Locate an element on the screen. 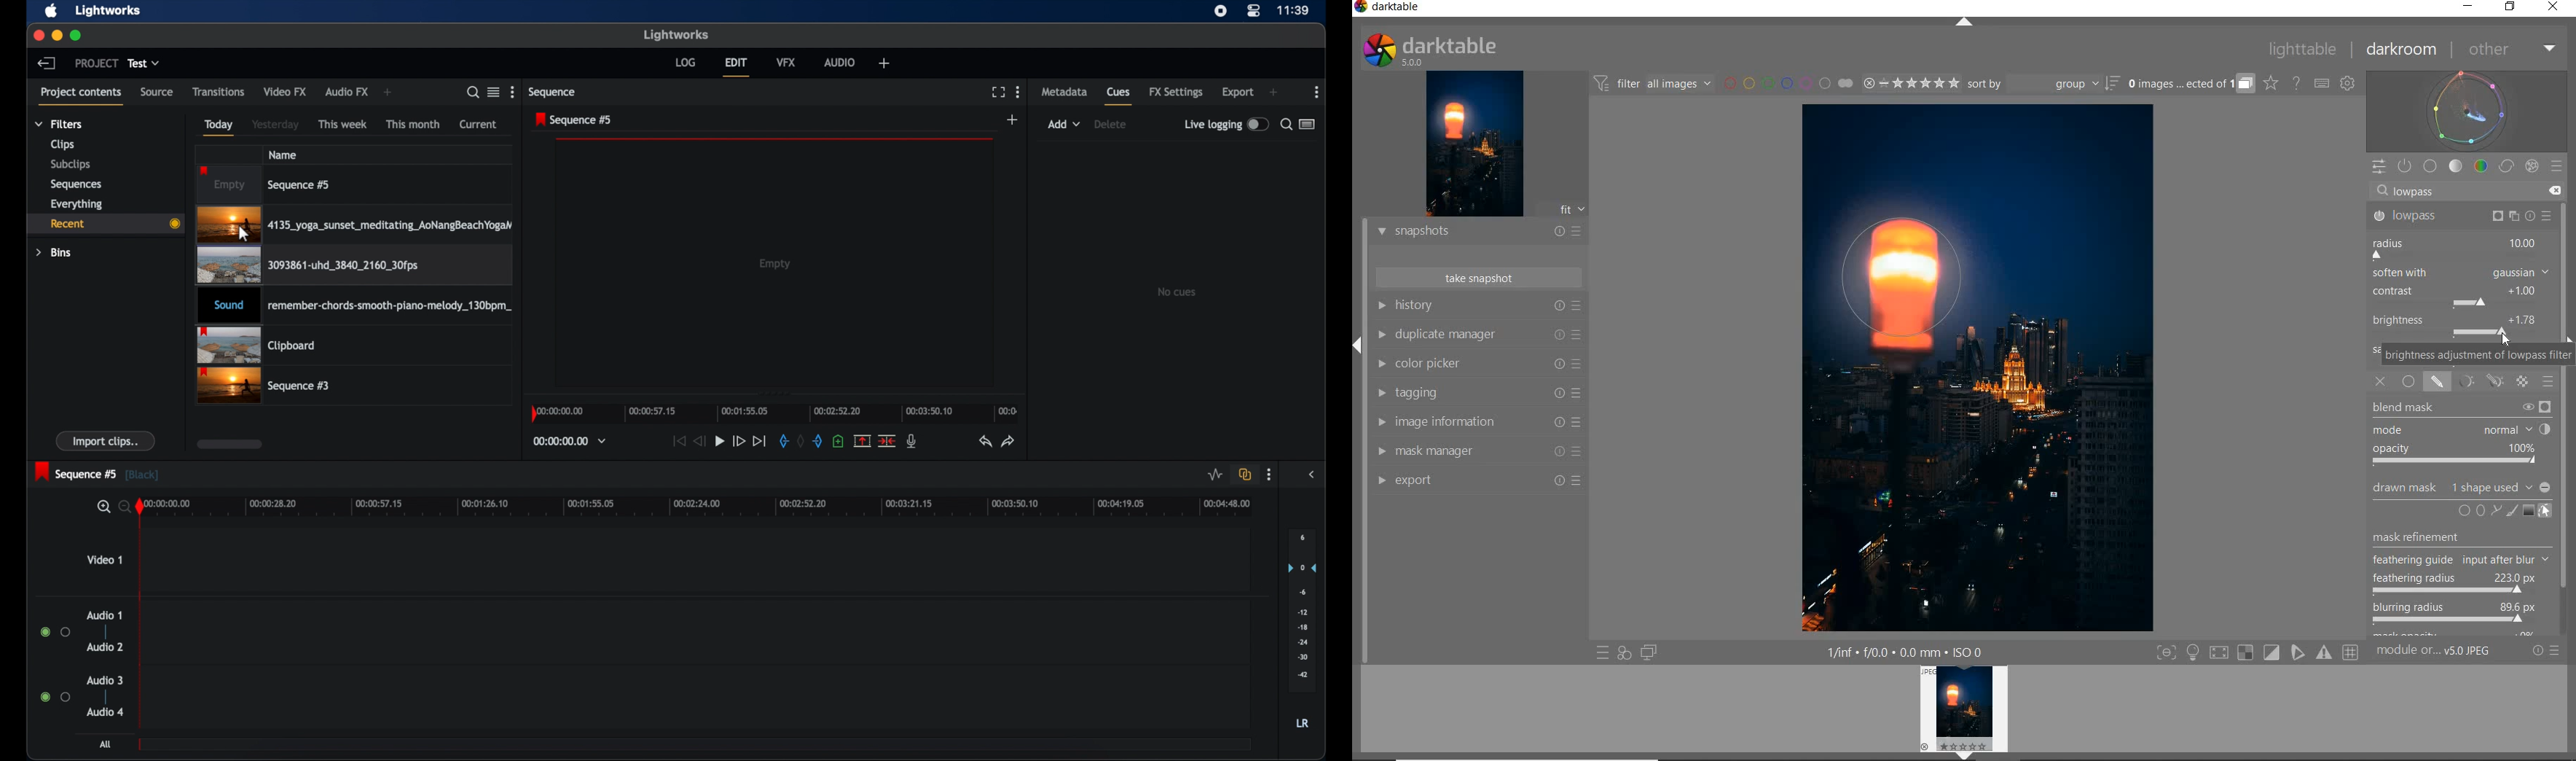 Image resolution: width=2576 pixels, height=784 pixels. radio buttons is located at coordinates (55, 632).